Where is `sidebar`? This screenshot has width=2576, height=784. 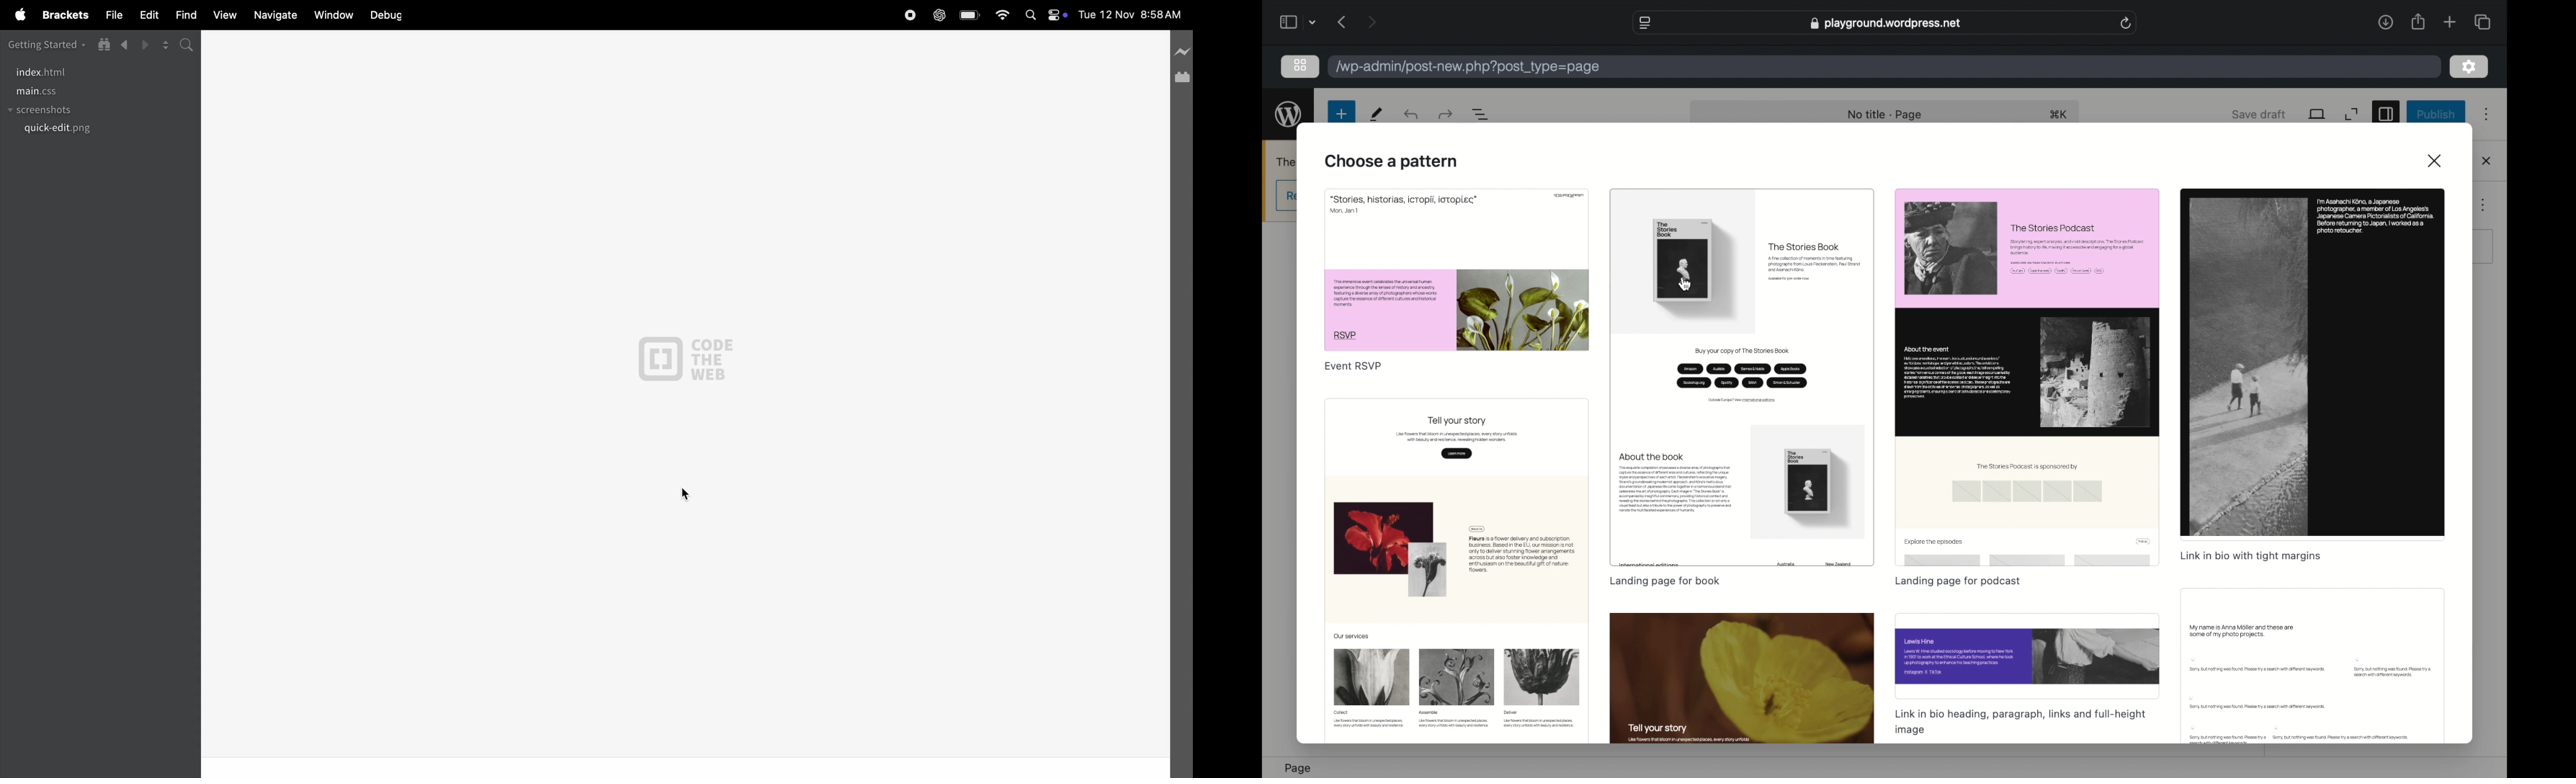
sidebar is located at coordinates (2386, 115).